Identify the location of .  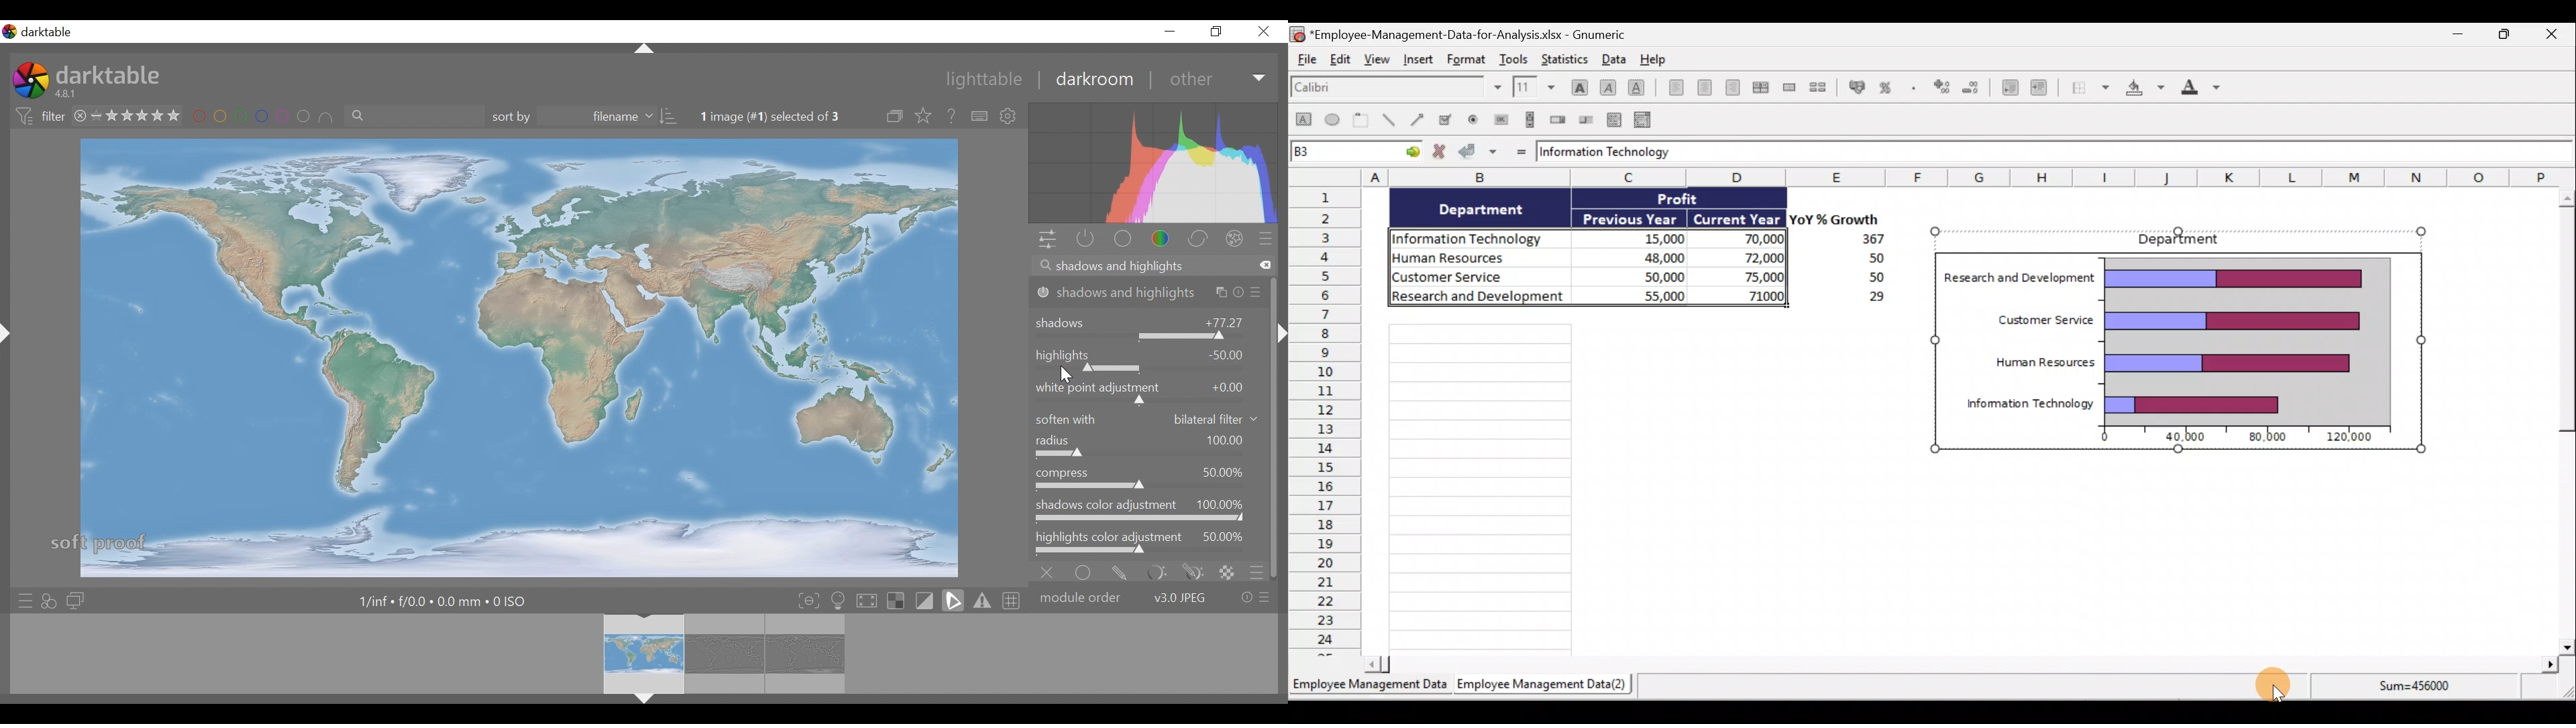
(1148, 392).